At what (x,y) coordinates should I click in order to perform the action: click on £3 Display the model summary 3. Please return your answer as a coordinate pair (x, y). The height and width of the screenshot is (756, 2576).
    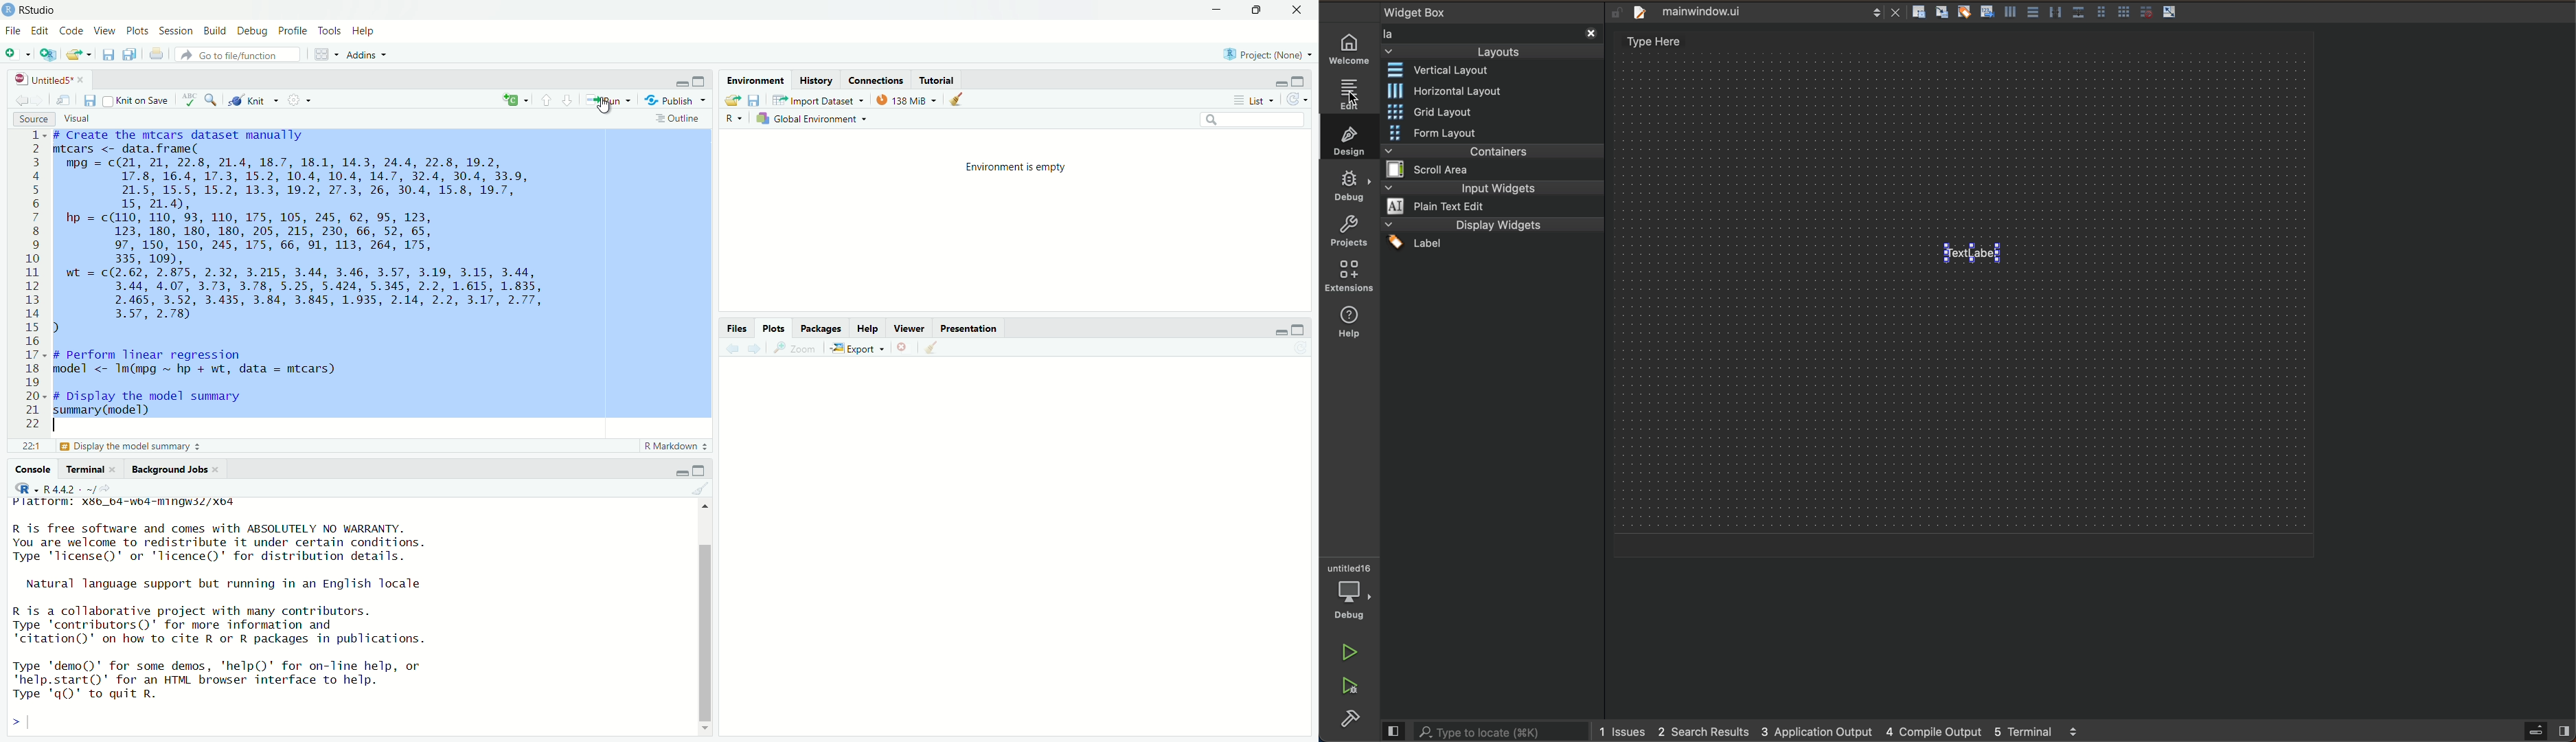
    Looking at the image, I should click on (128, 447).